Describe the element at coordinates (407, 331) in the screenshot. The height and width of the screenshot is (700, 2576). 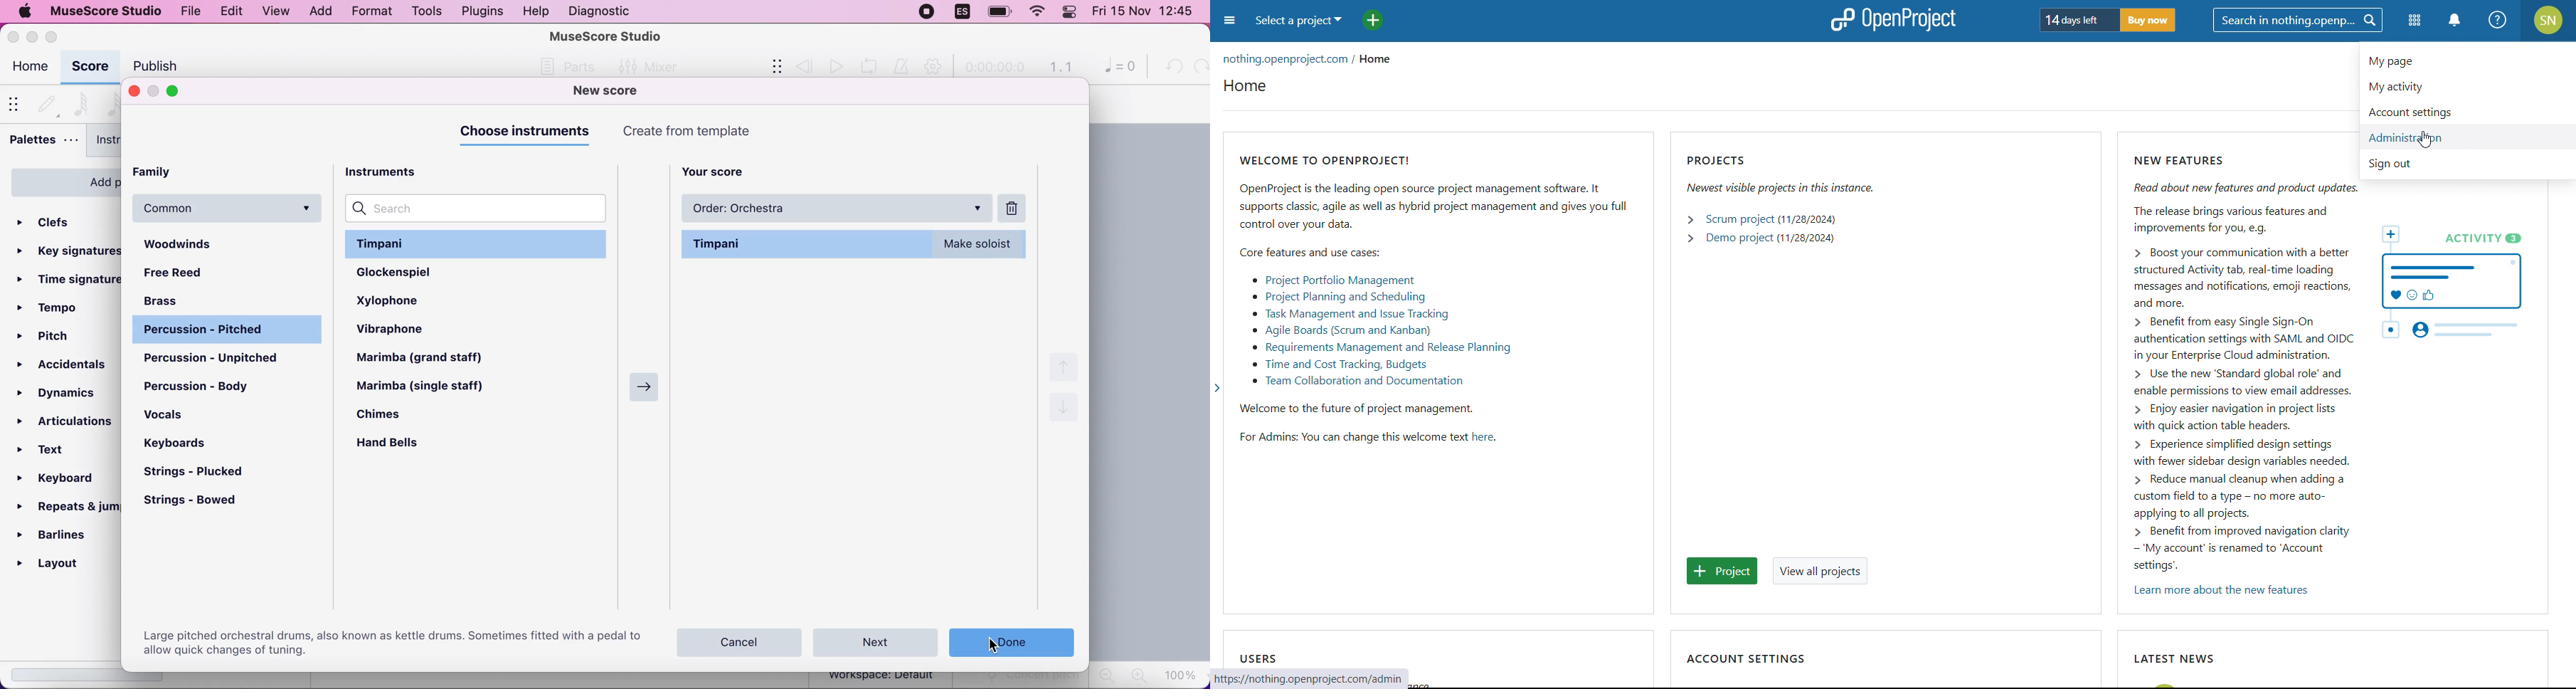
I see `vibraphone` at that location.